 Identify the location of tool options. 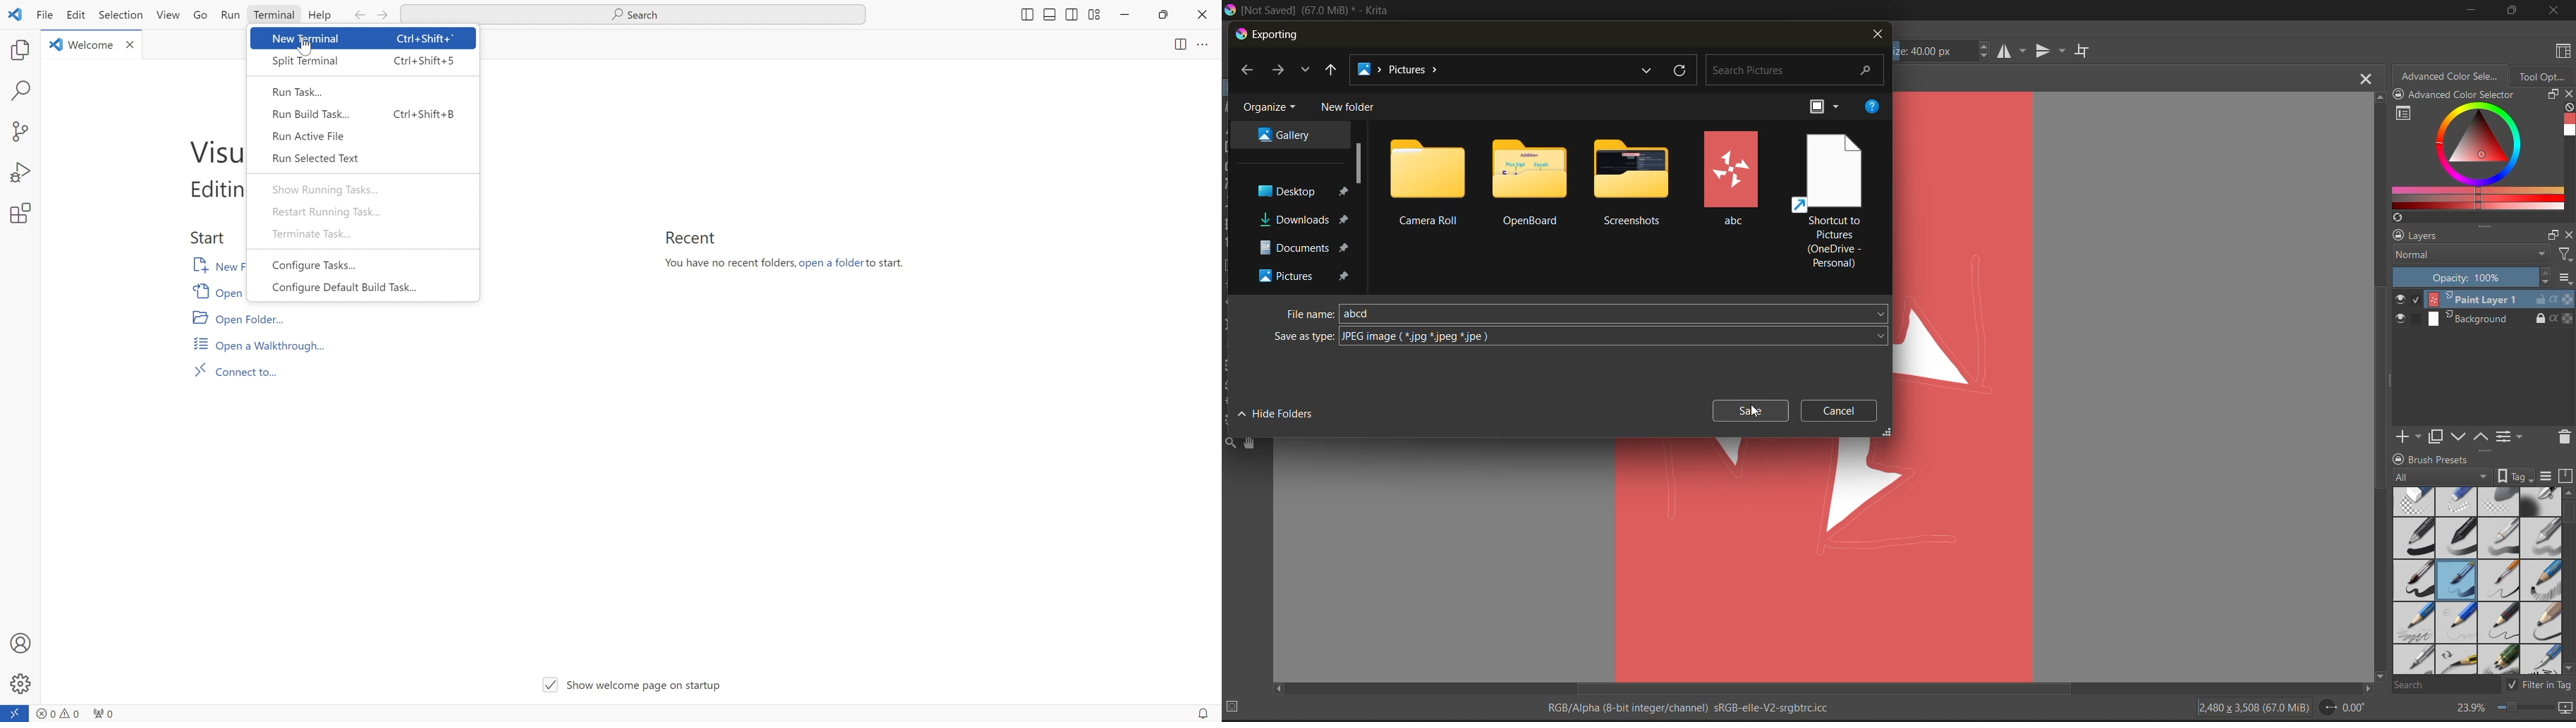
(2544, 79).